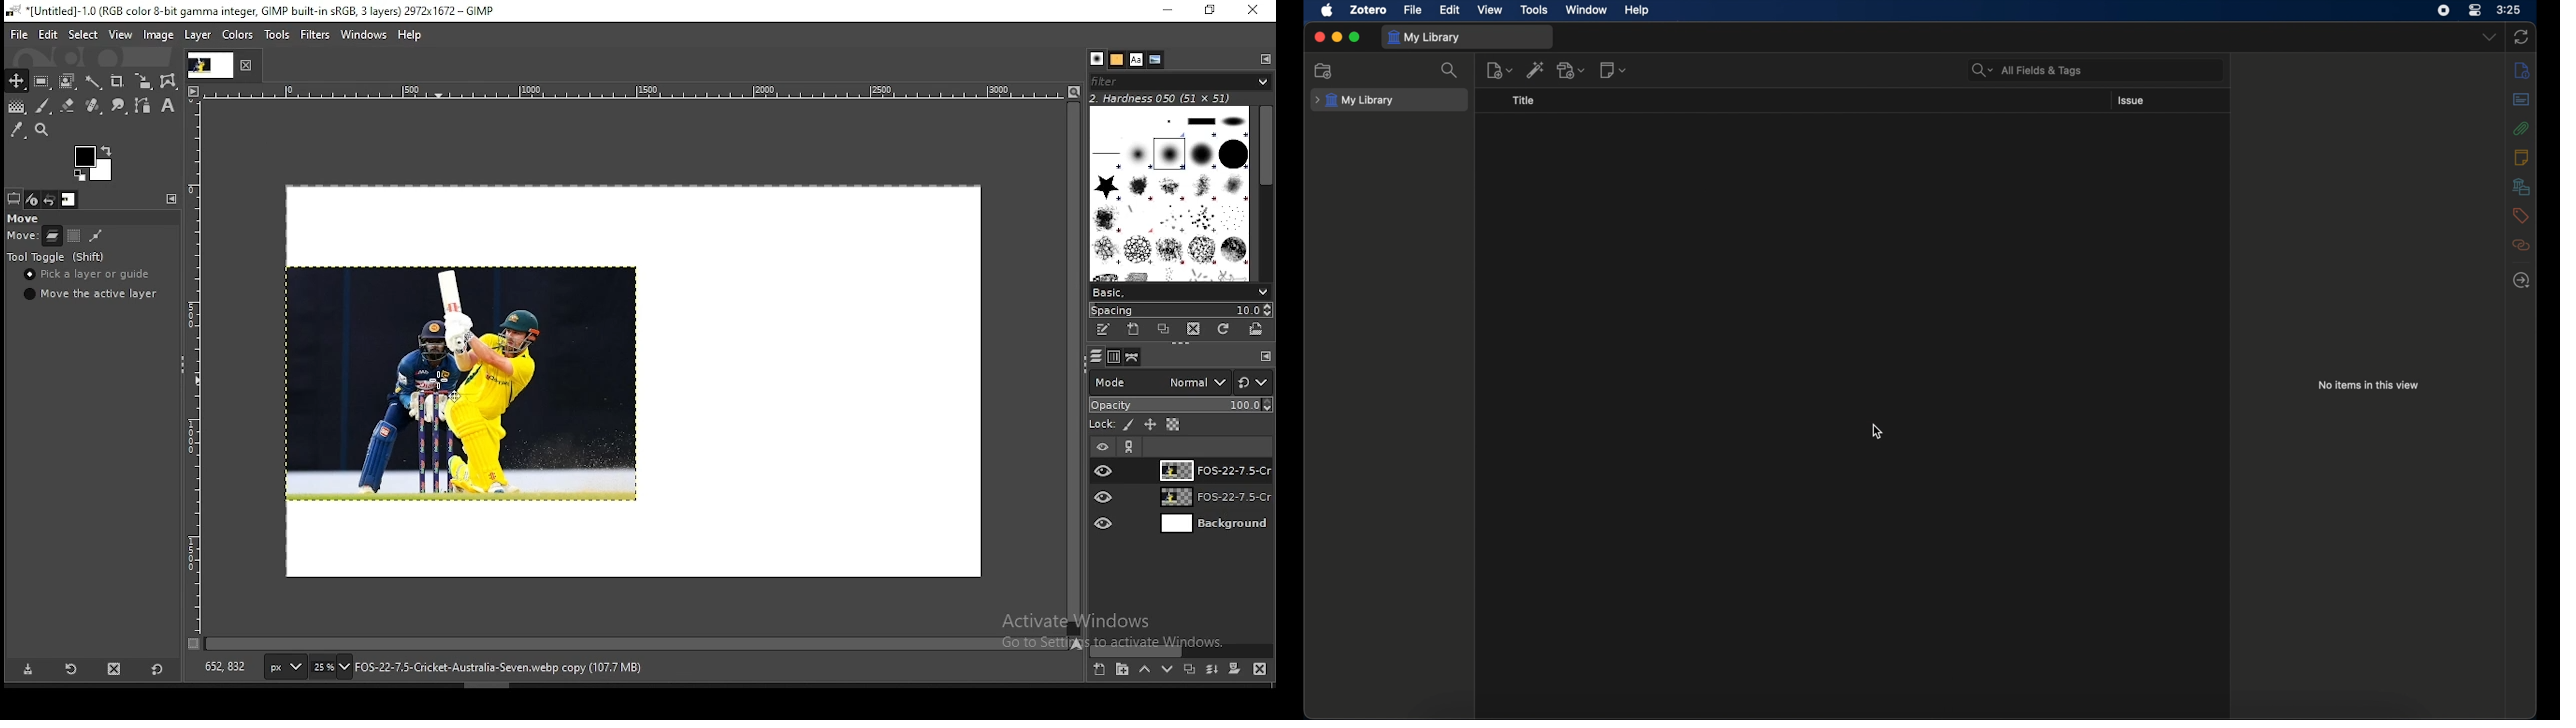  I want to click on brush presets, so click(1180, 291).